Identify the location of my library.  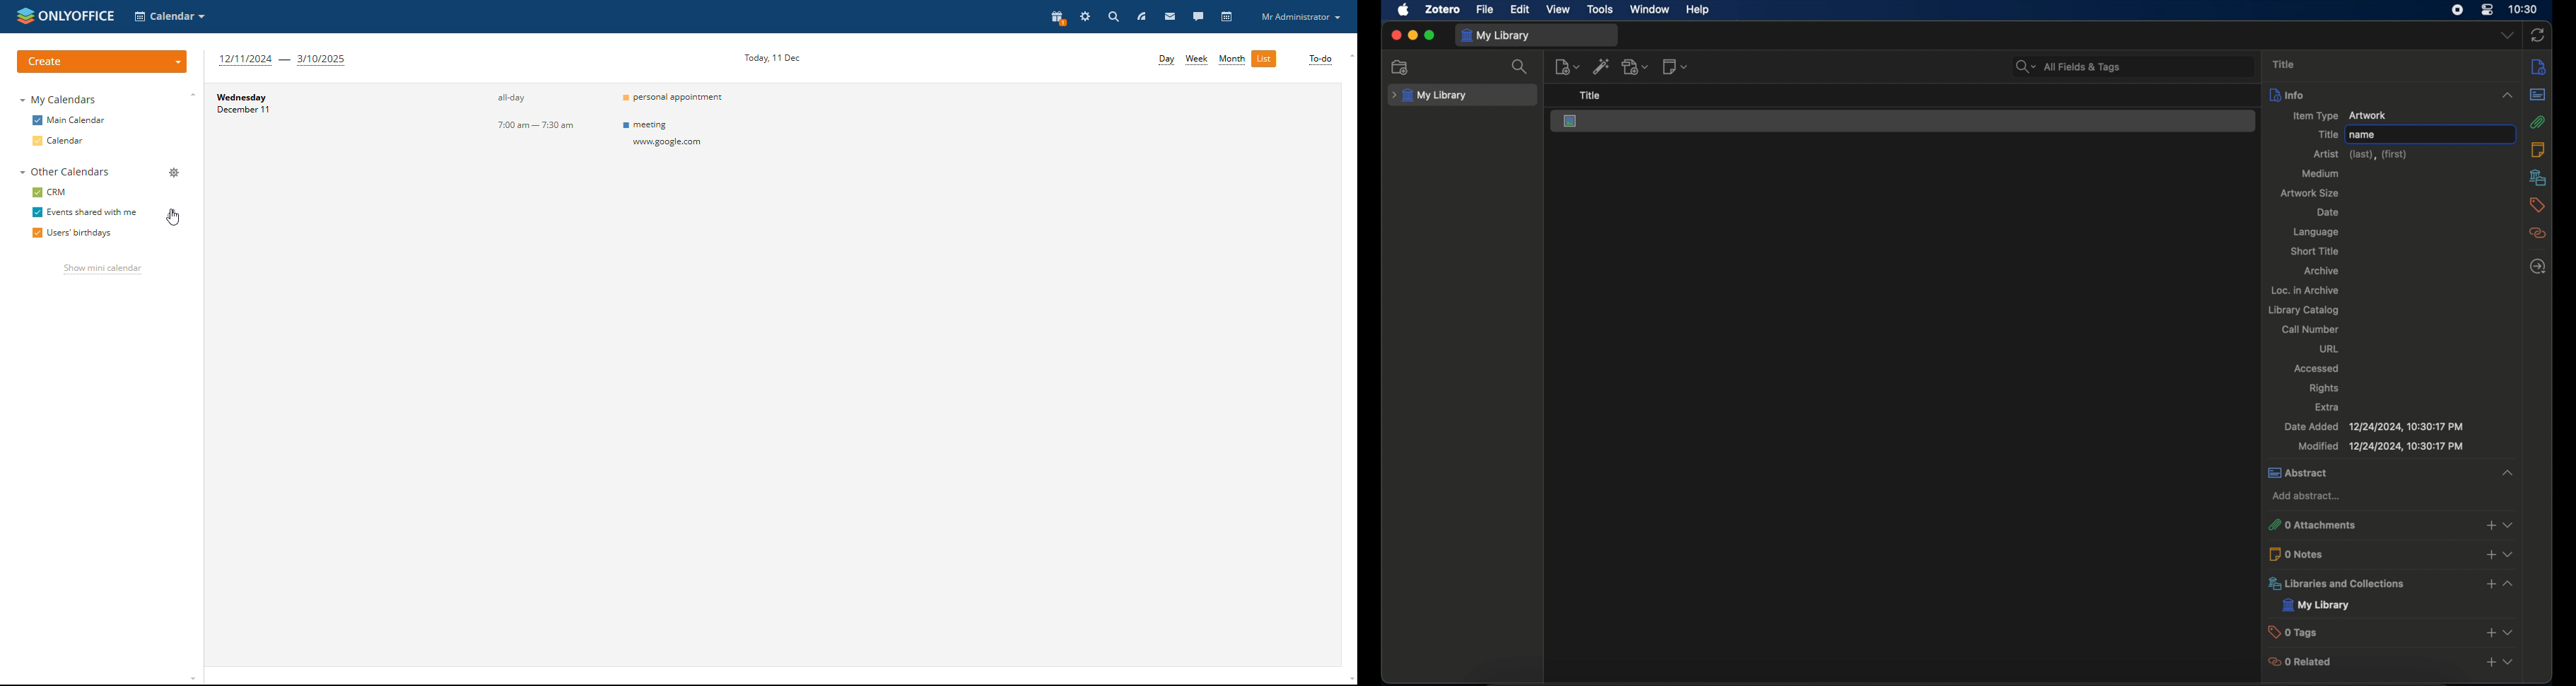
(2317, 605).